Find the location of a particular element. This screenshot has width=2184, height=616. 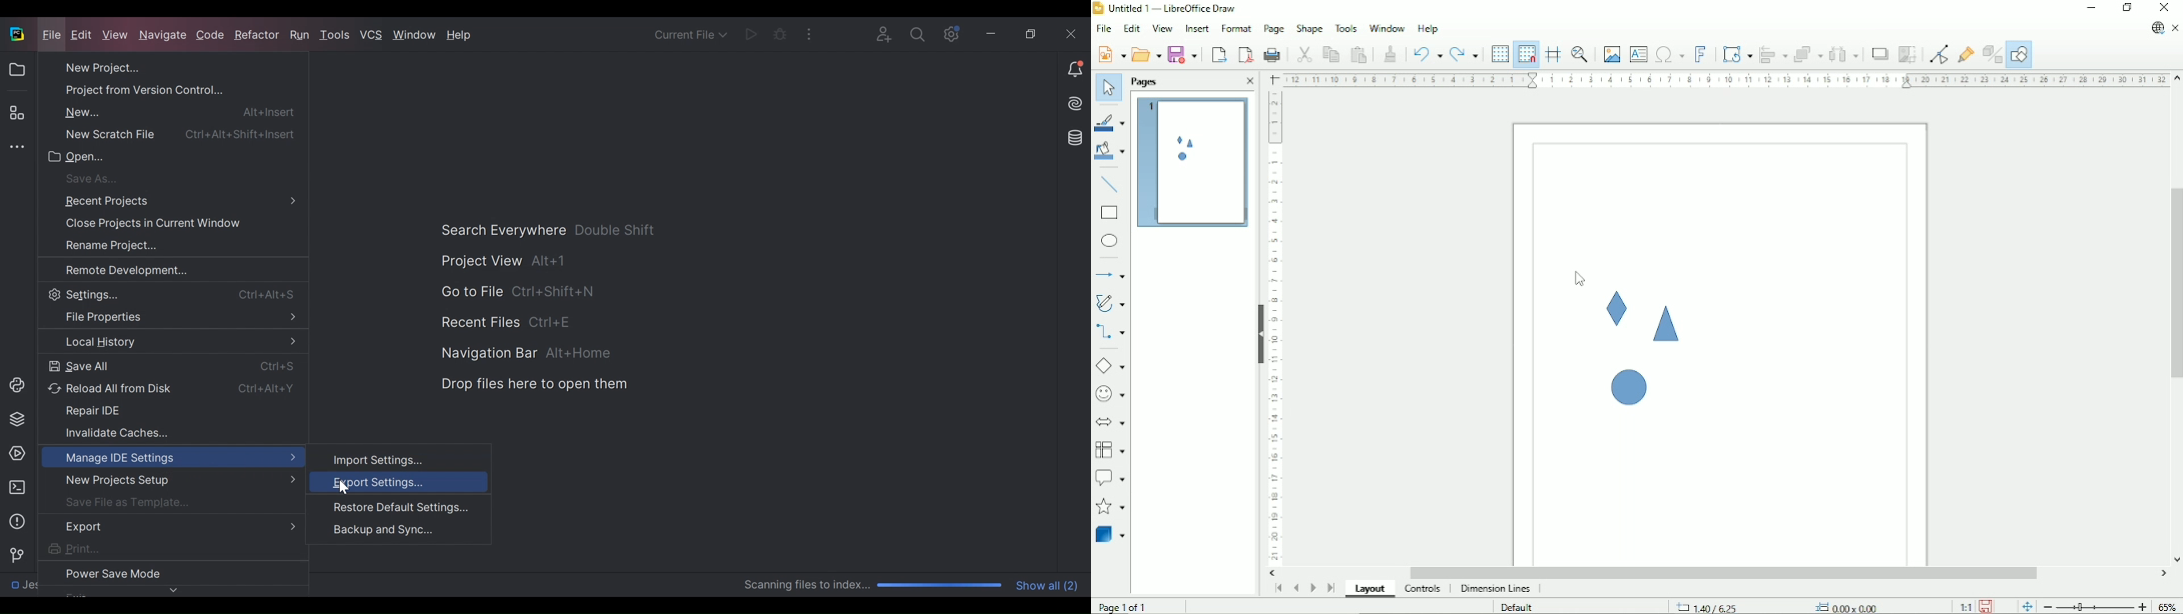

Paste is located at coordinates (1359, 53).